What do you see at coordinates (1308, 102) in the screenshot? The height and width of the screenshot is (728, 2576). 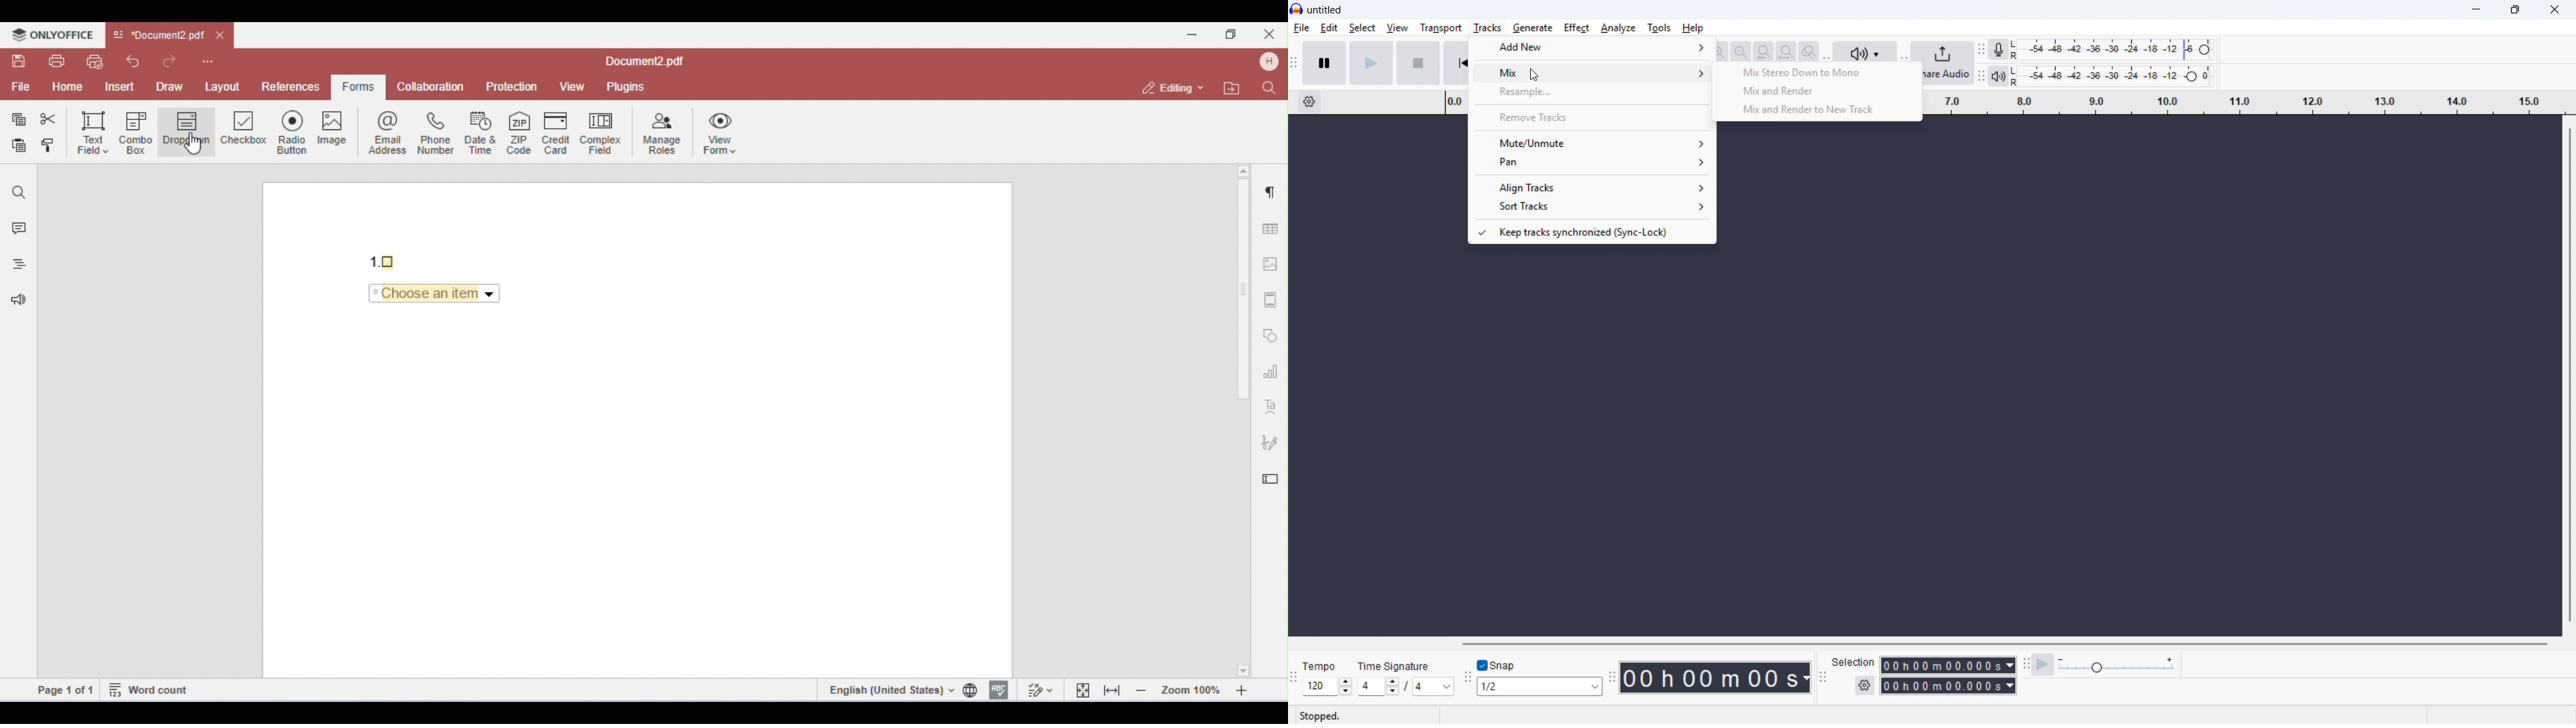 I see `Timeline settings ` at bounding box center [1308, 102].